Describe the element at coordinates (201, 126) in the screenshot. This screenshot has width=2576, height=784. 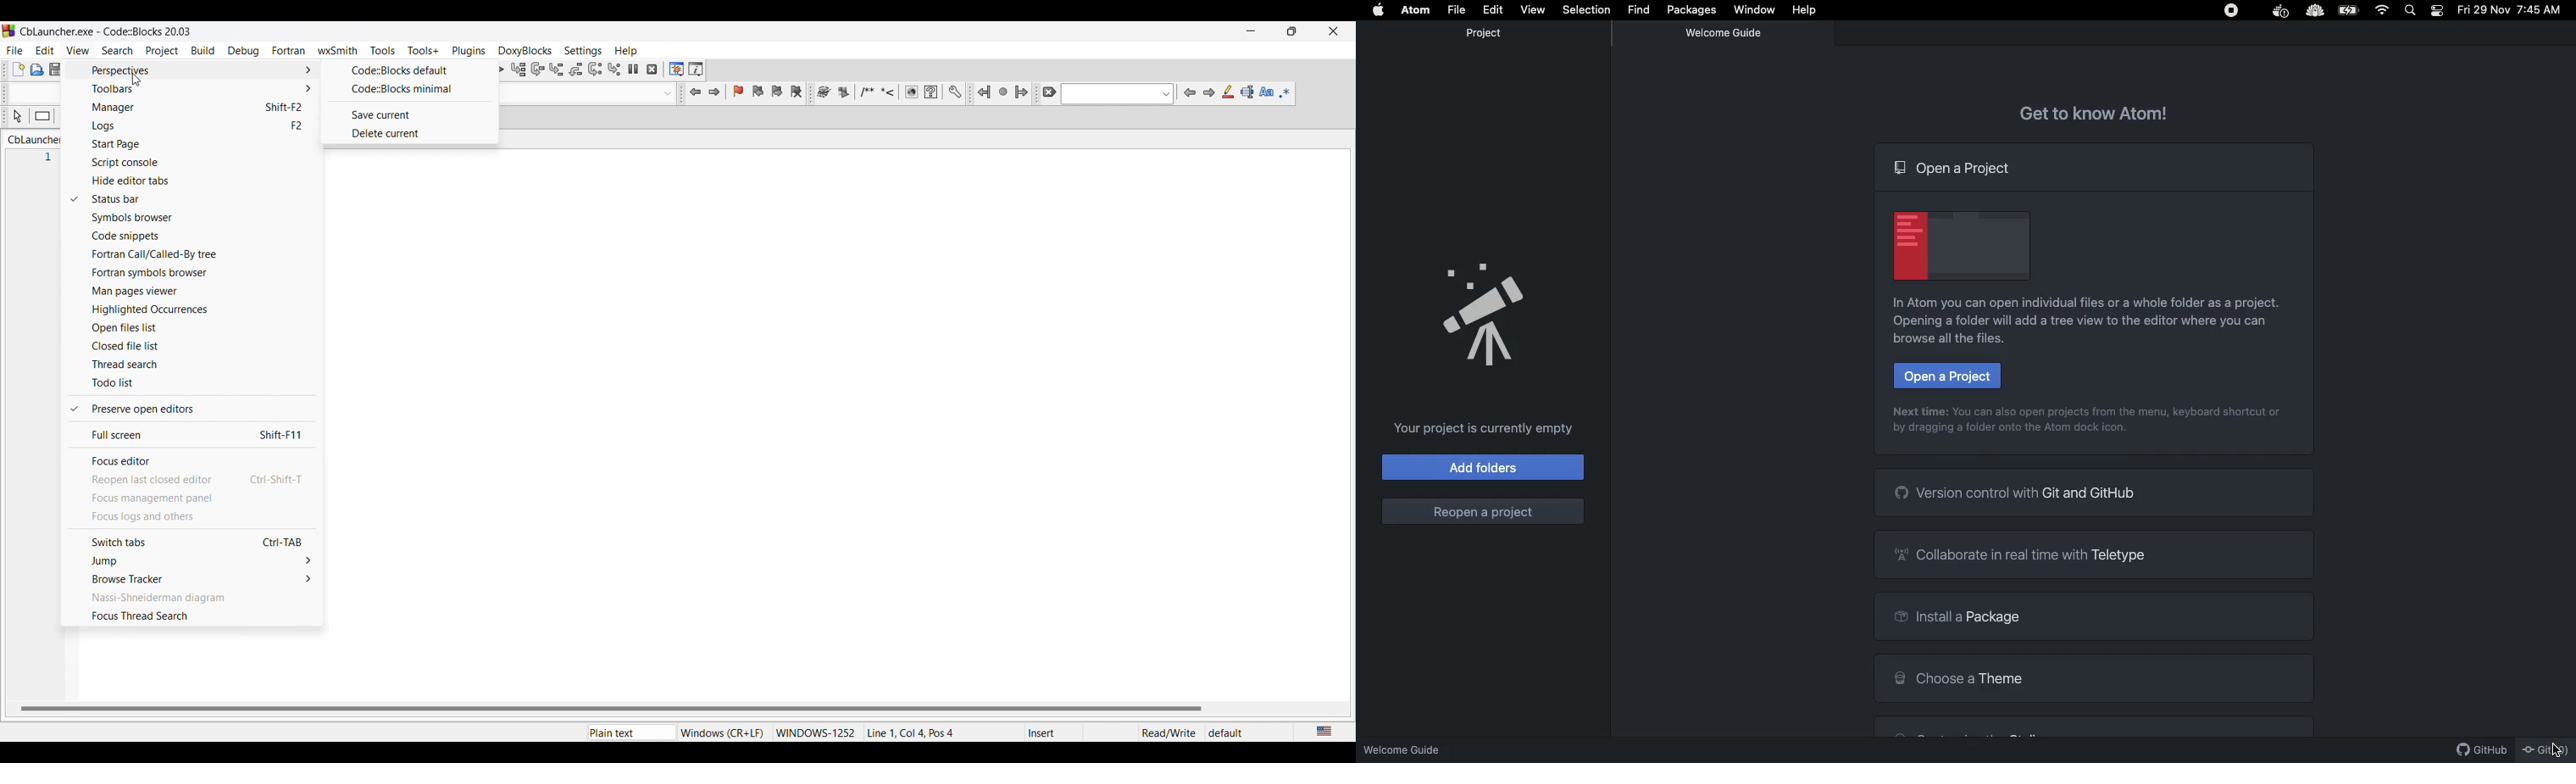
I see `Logs` at that location.